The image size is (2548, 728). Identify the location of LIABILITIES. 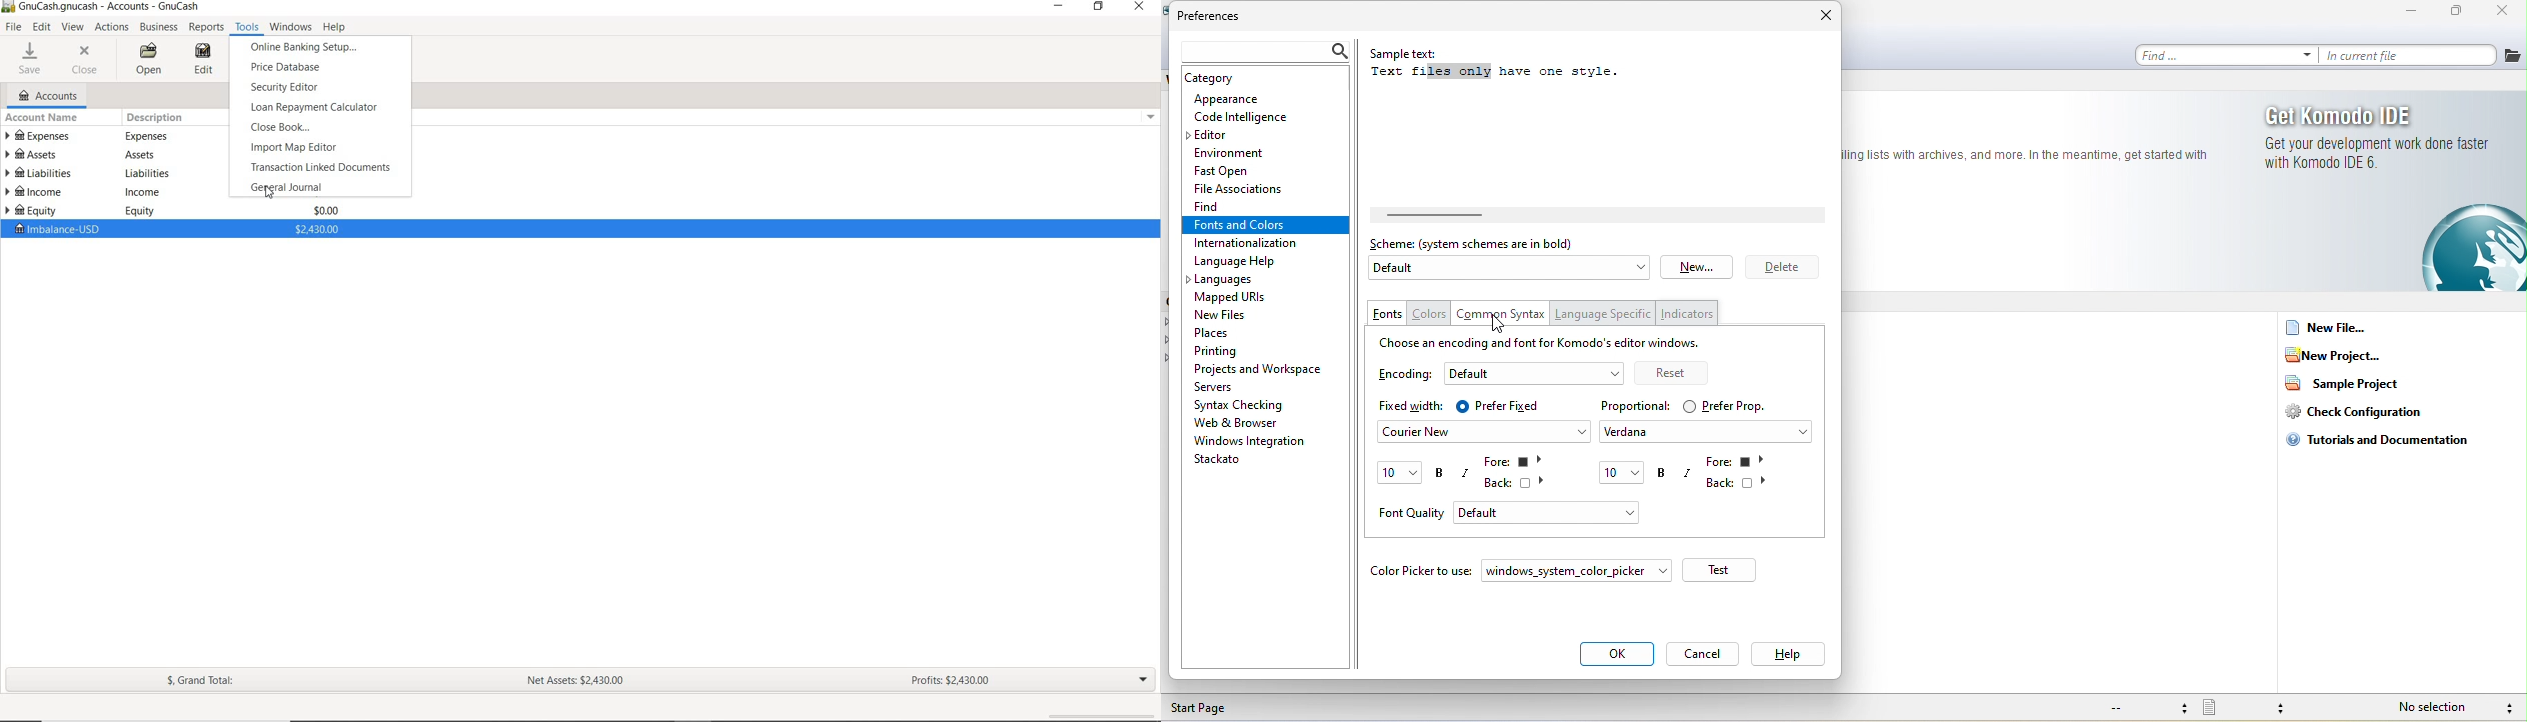
(39, 173).